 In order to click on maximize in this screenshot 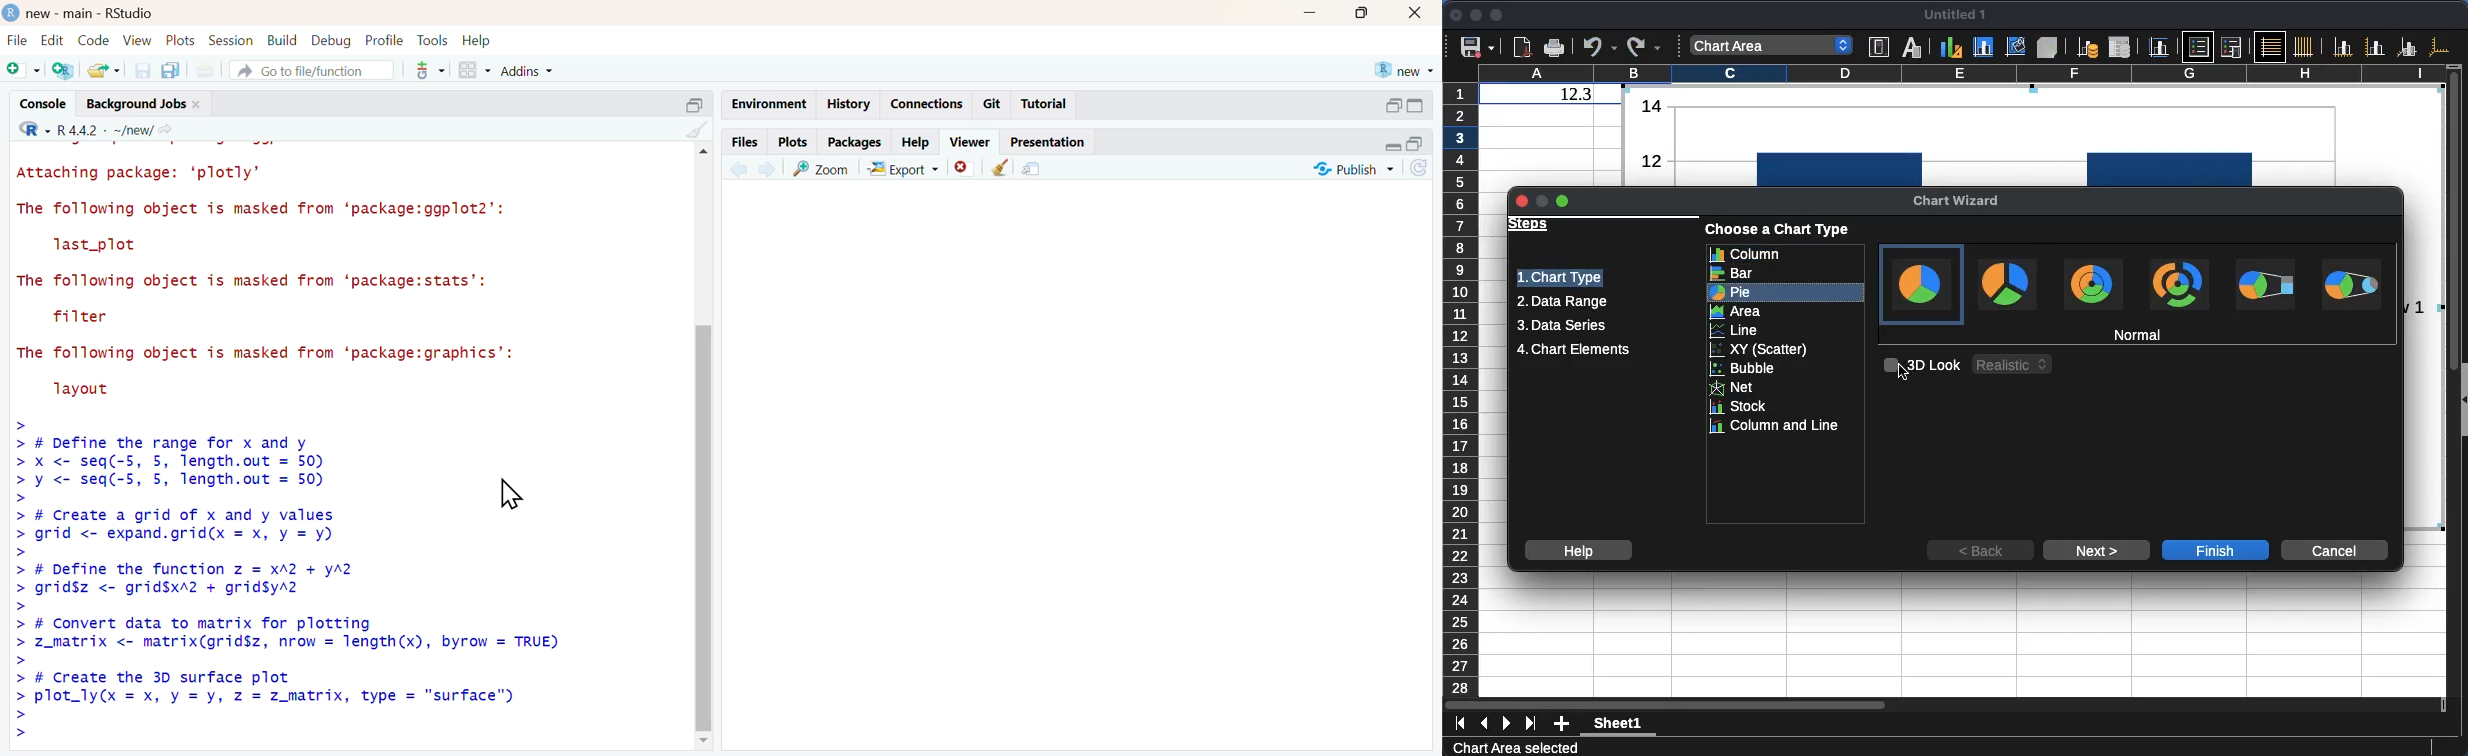, I will do `click(1366, 11)`.